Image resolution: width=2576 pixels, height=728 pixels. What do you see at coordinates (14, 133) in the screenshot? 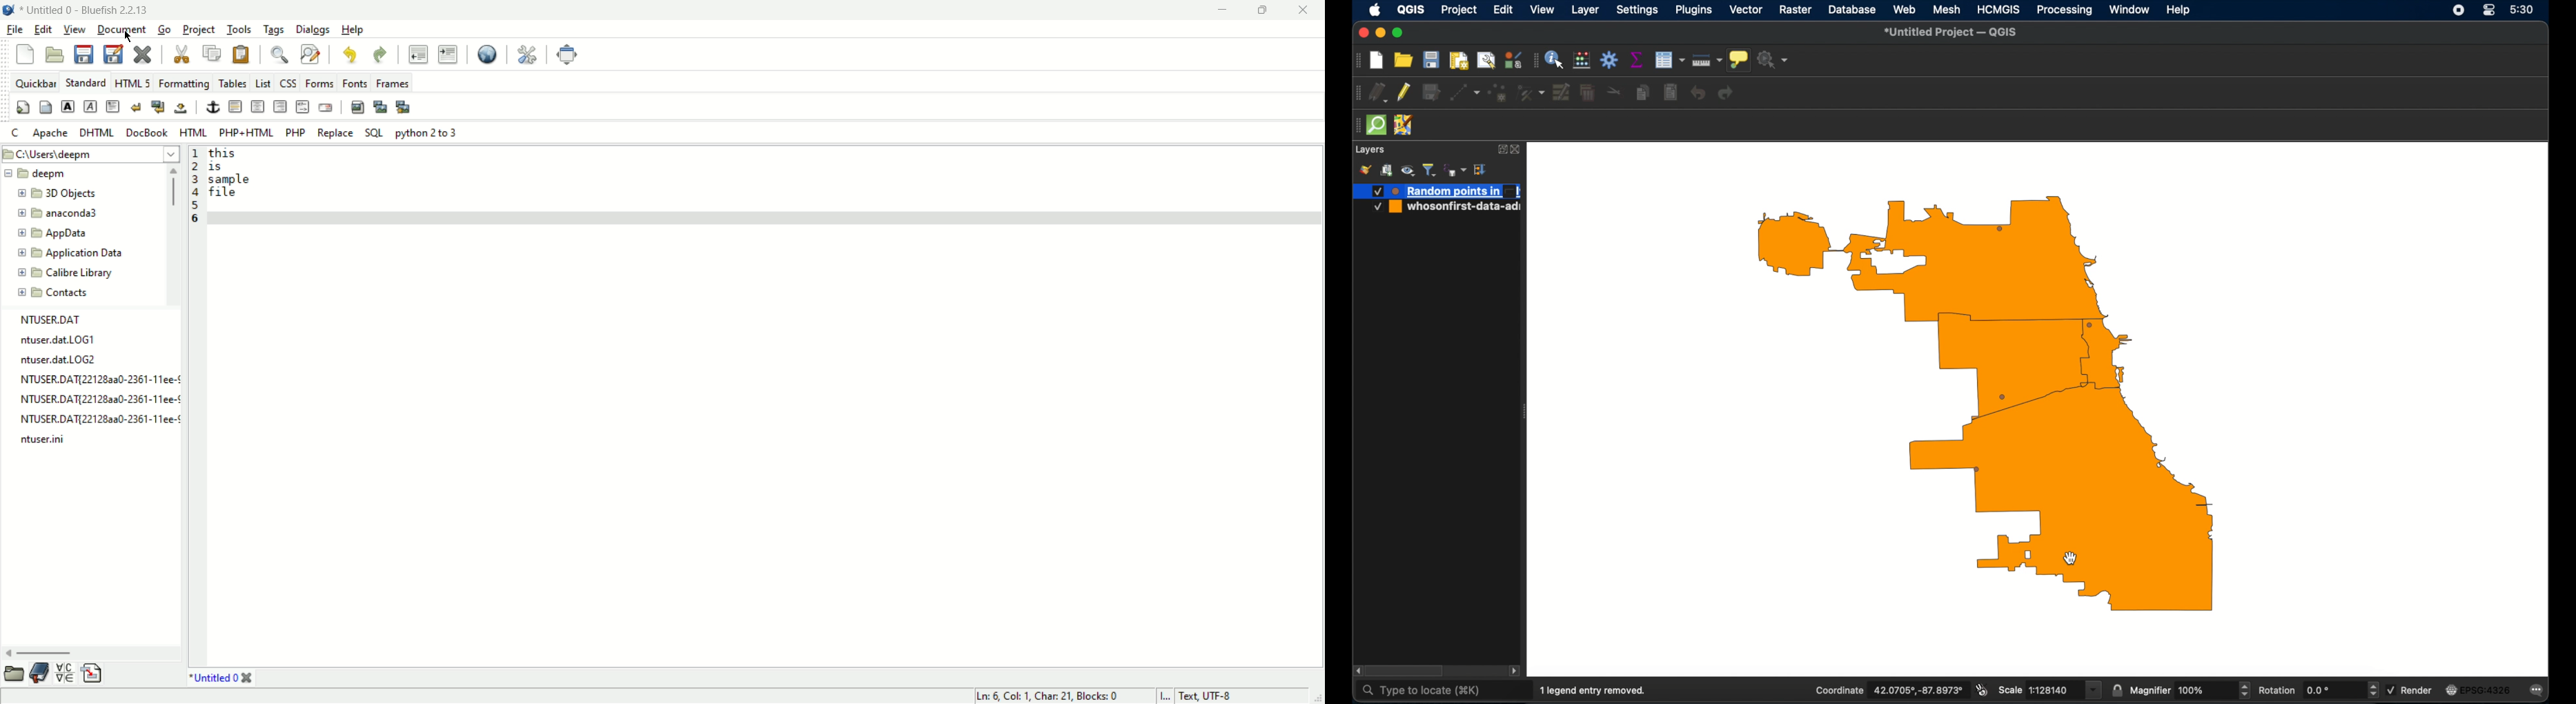
I see `C` at bounding box center [14, 133].